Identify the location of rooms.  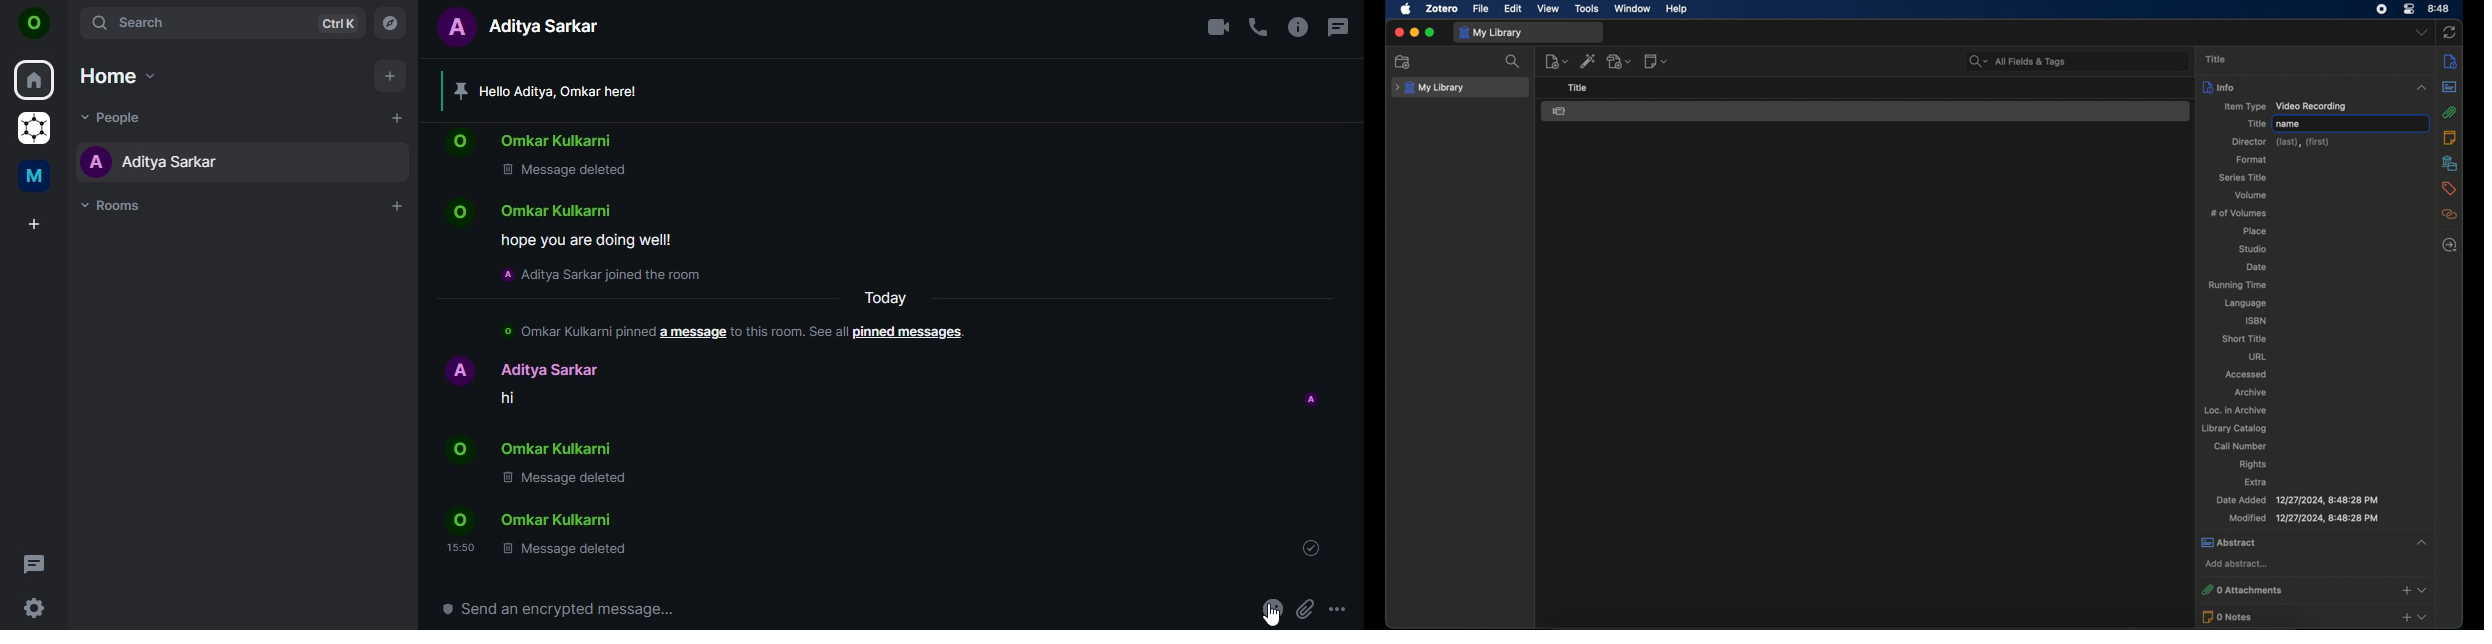
(116, 207).